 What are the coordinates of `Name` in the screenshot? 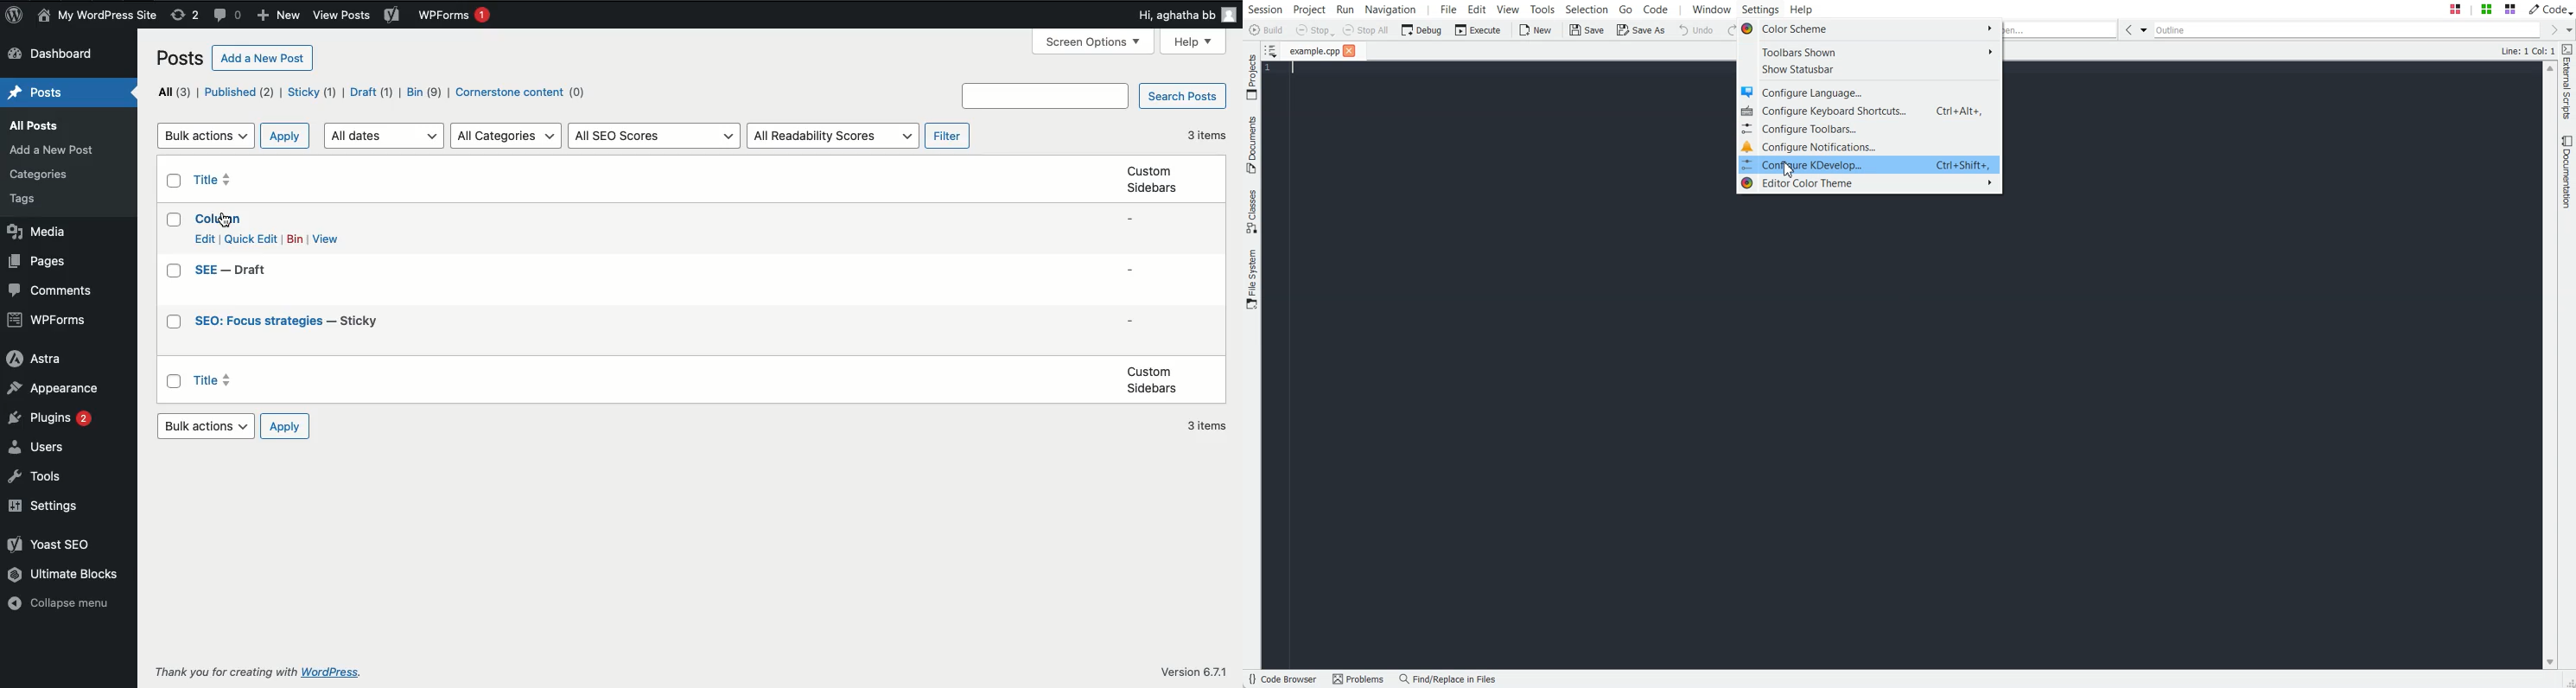 It's located at (98, 16).